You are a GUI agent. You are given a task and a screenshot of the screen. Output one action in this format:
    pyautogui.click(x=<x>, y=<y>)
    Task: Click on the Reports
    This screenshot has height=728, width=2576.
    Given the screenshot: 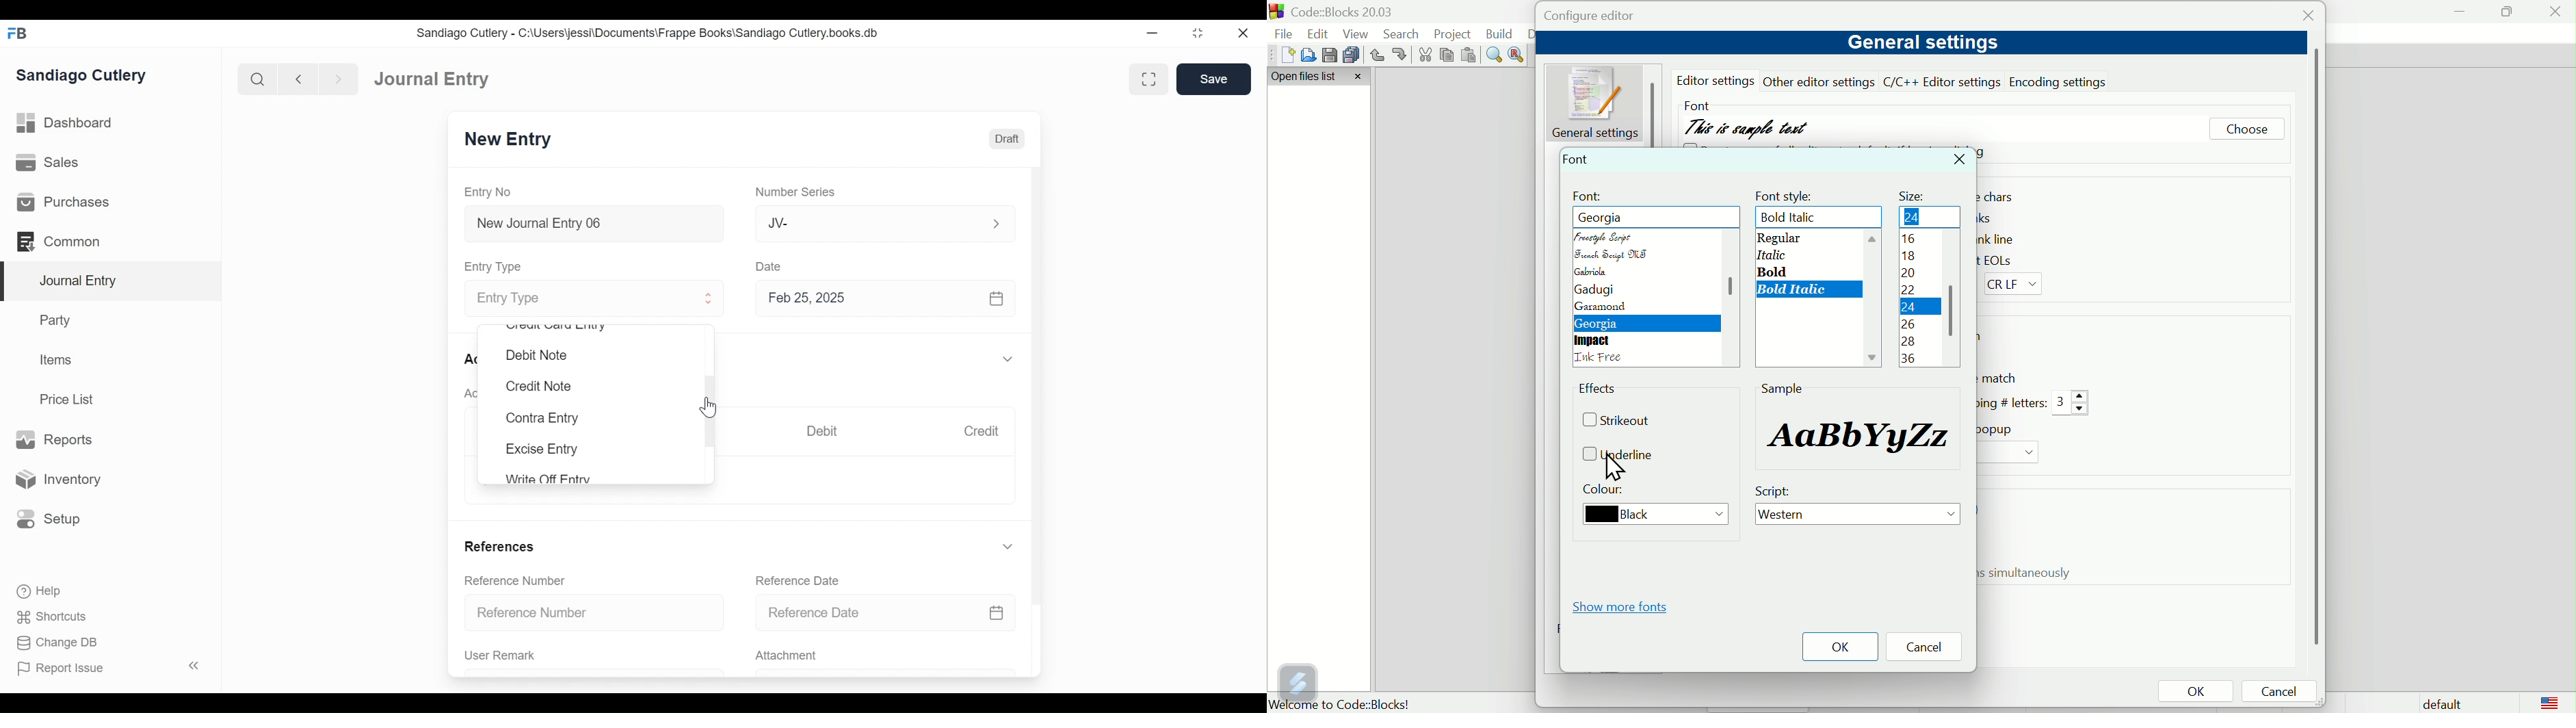 What is the action you would take?
    pyautogui.click(x=53, y=440)
    